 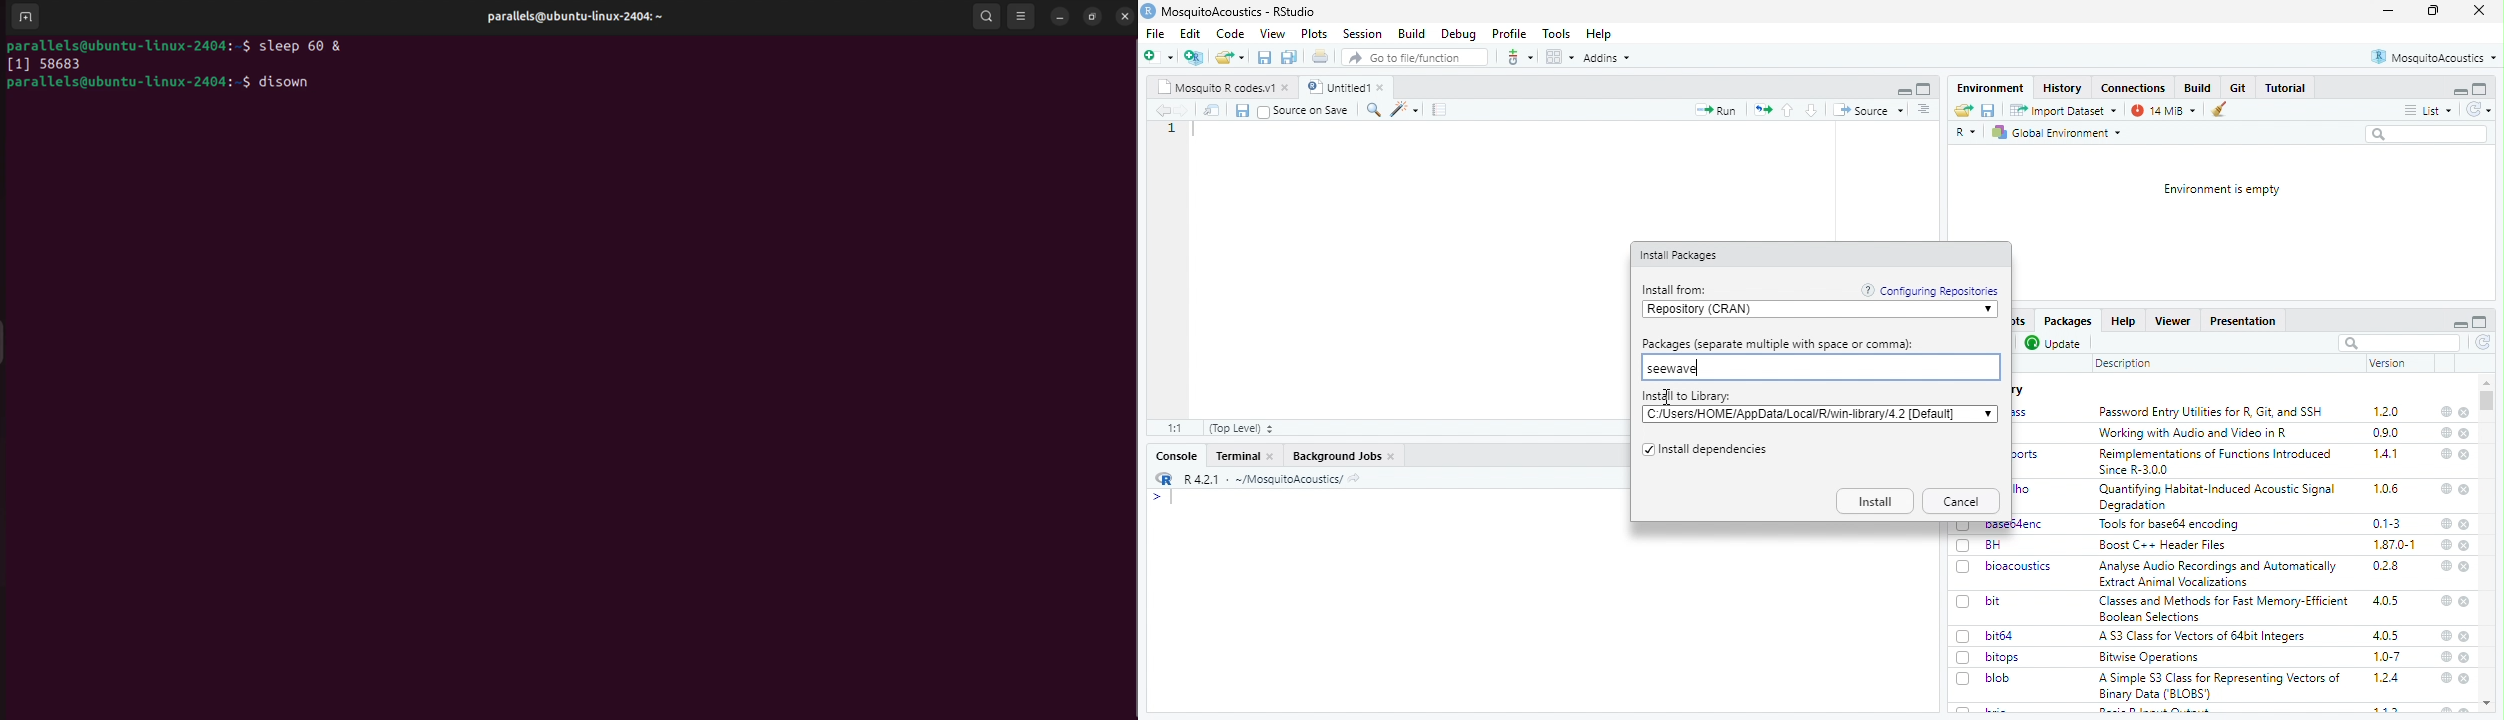 What do you see at coordinates (2151, 658) in the screenshot?
I see `Bitwise Operations` at bounding box center [2151, 658].